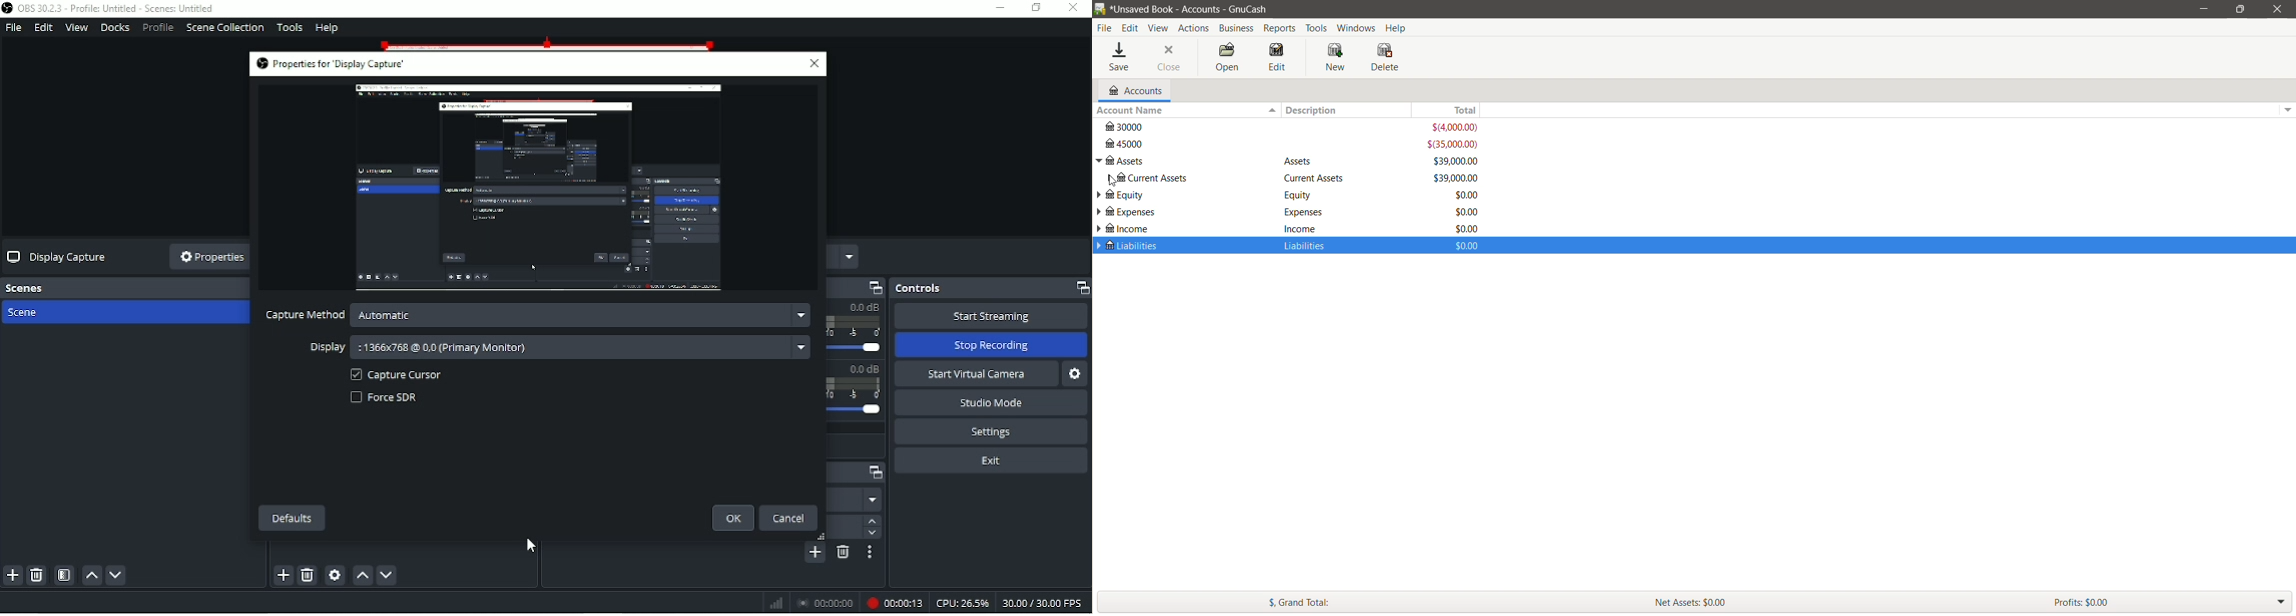 Image resolution: width=2296 pixels, height=616 pixels. What do you see at coordinates (394, 375) in the screenshot?
I see `Capture Cursor` at bounding box center [394, 375].